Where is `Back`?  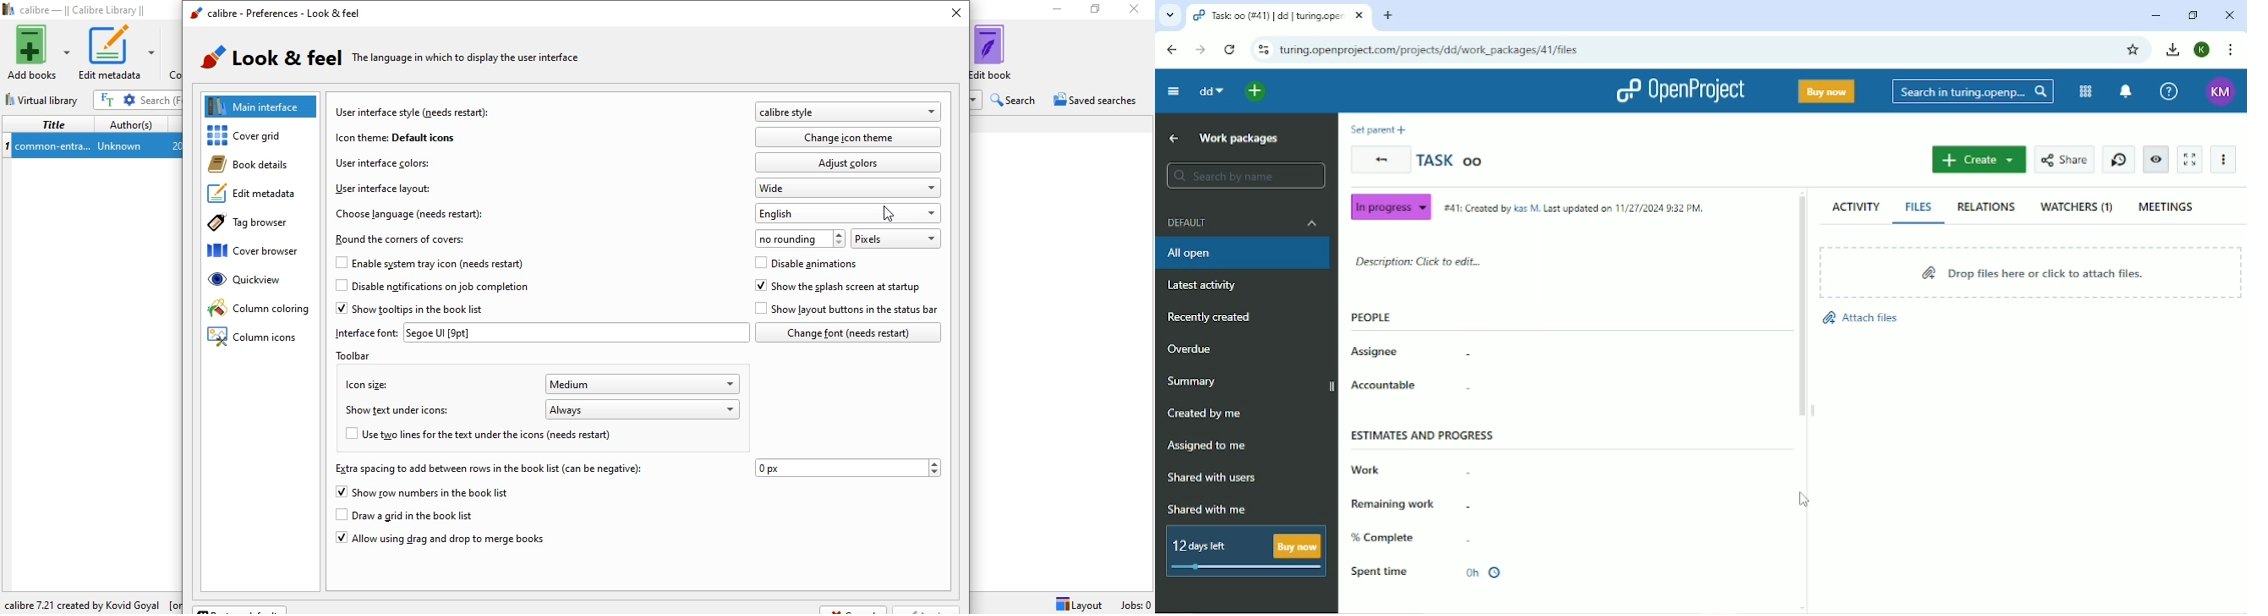
Back is located at coordinates (1379, 160).